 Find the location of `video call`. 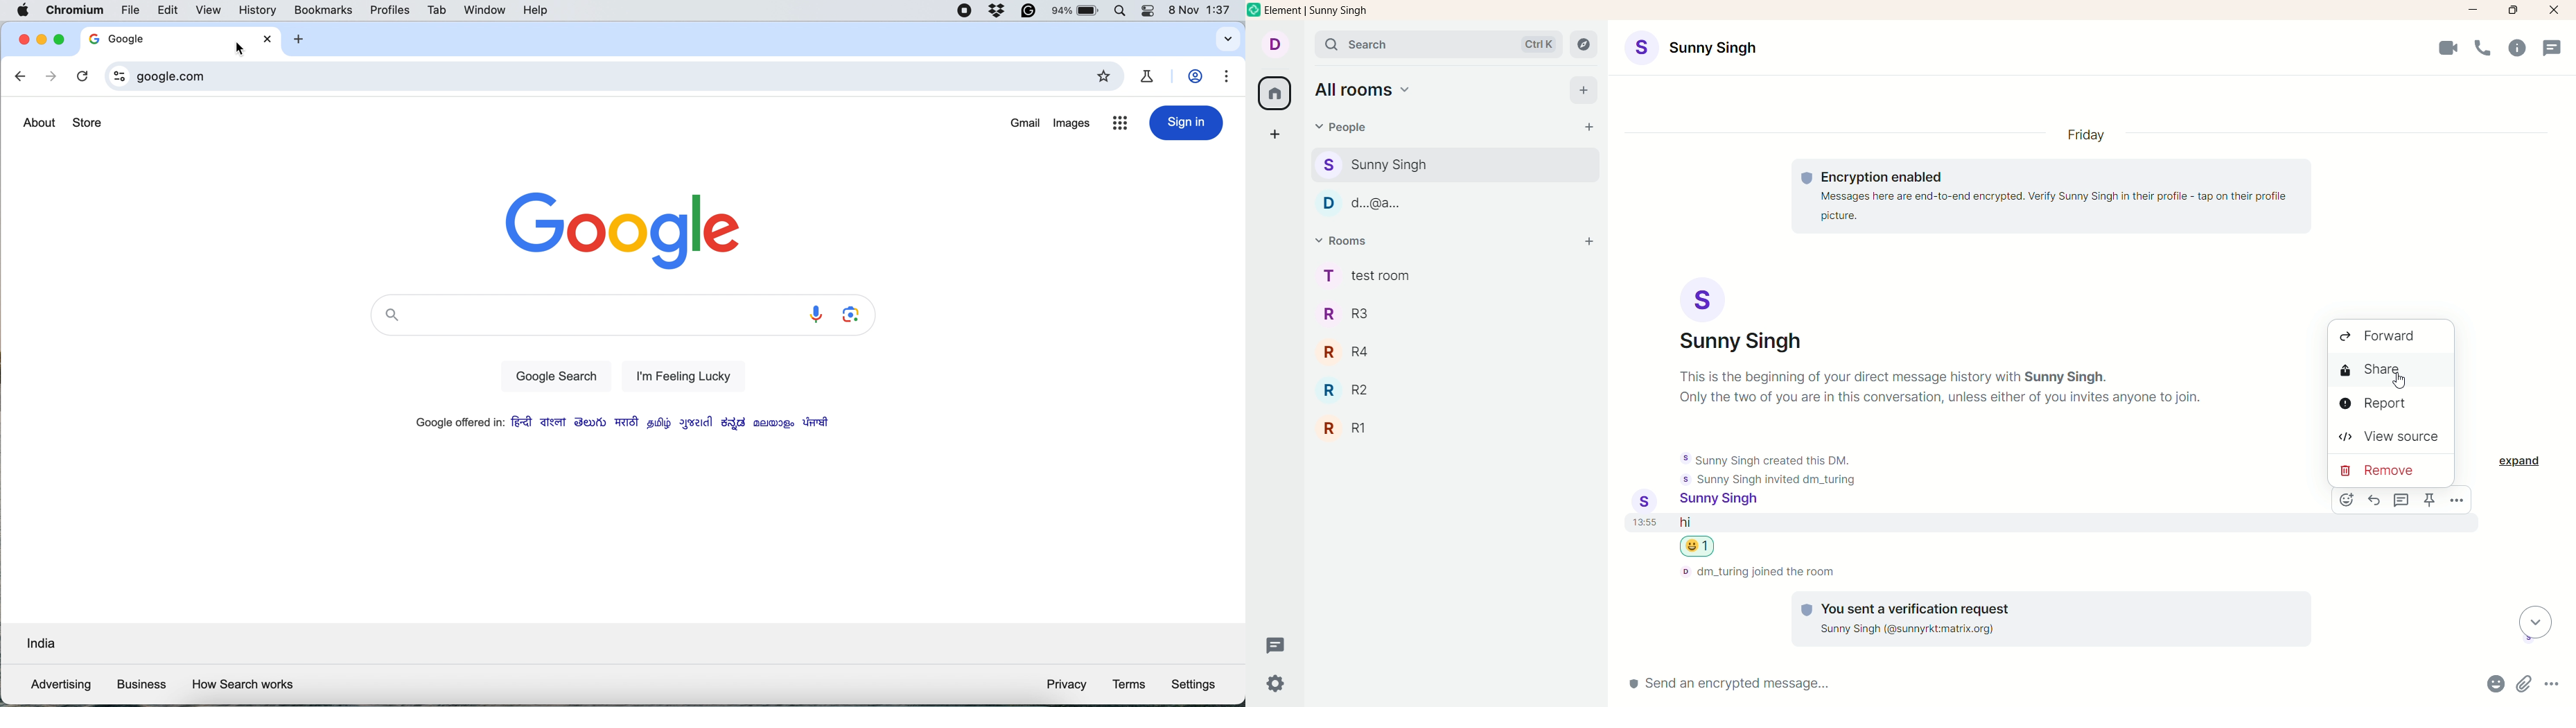

video call is located at coordinates (2446, 49).